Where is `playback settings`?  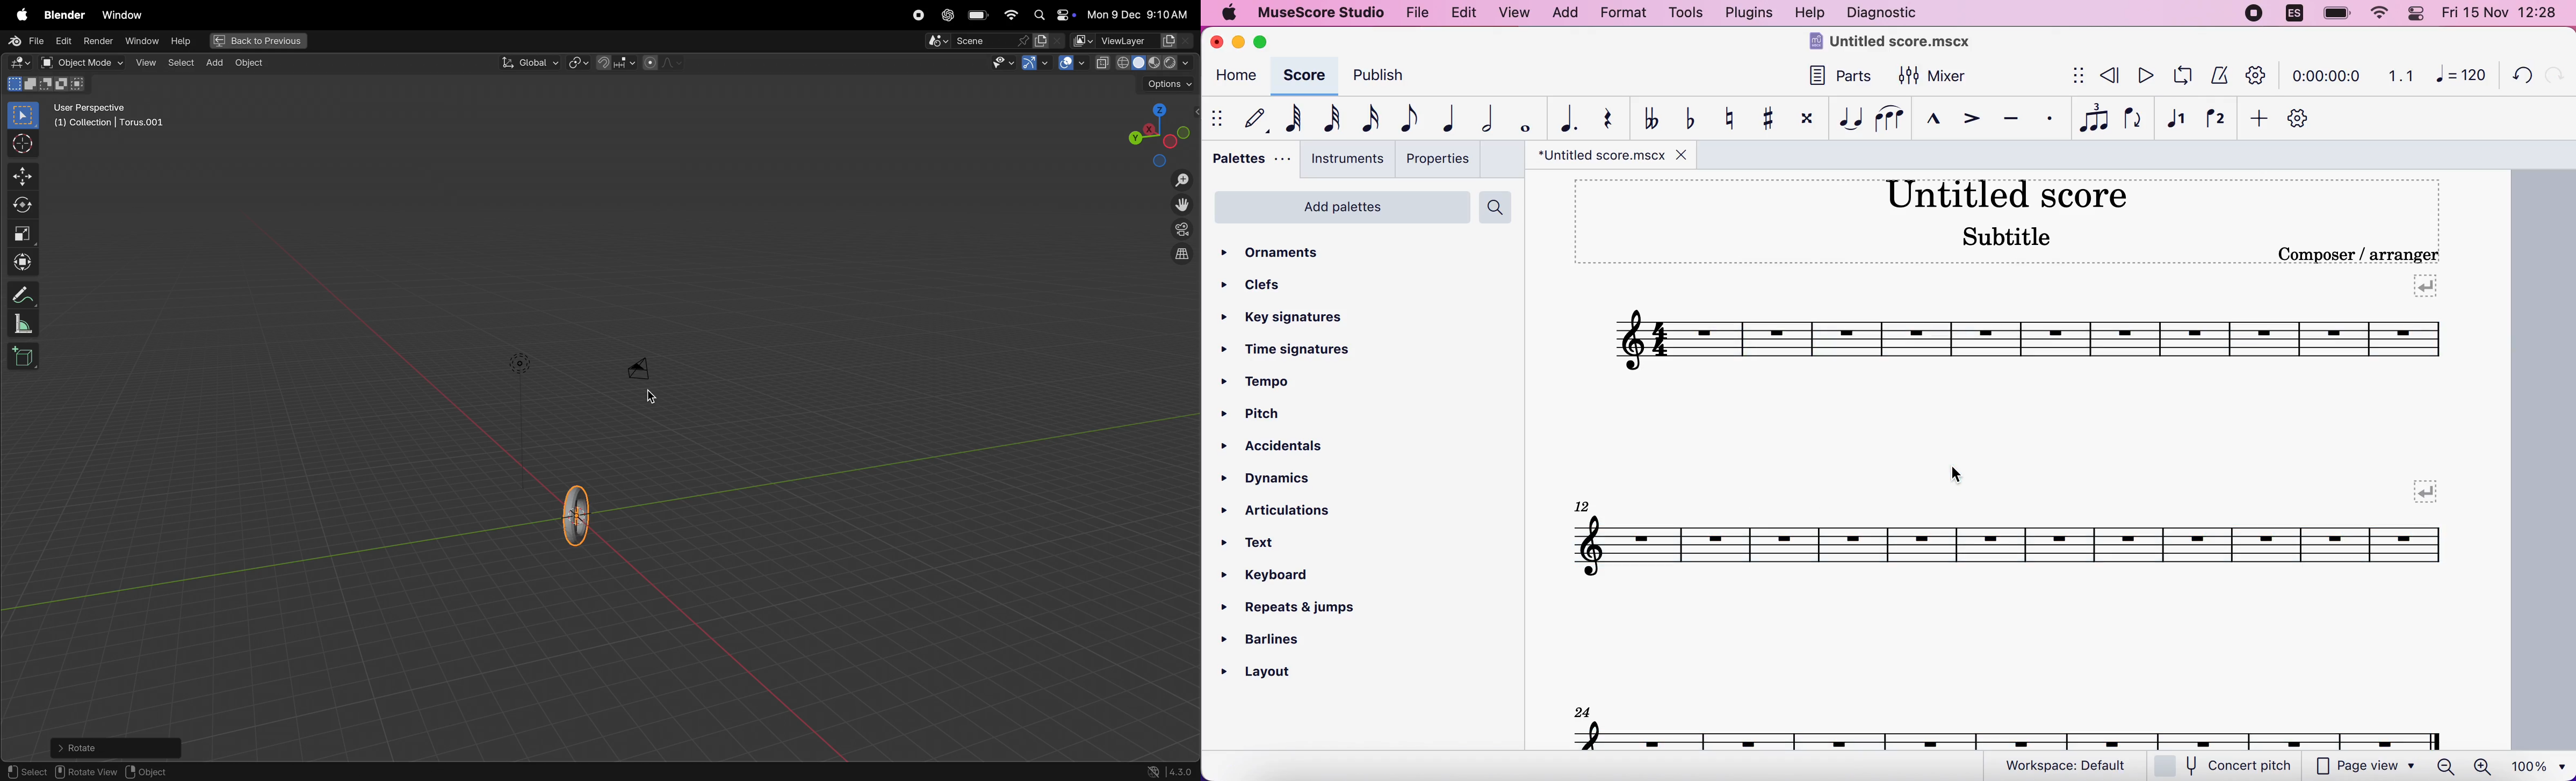 playback settings is located at coordinates (2256, 75).